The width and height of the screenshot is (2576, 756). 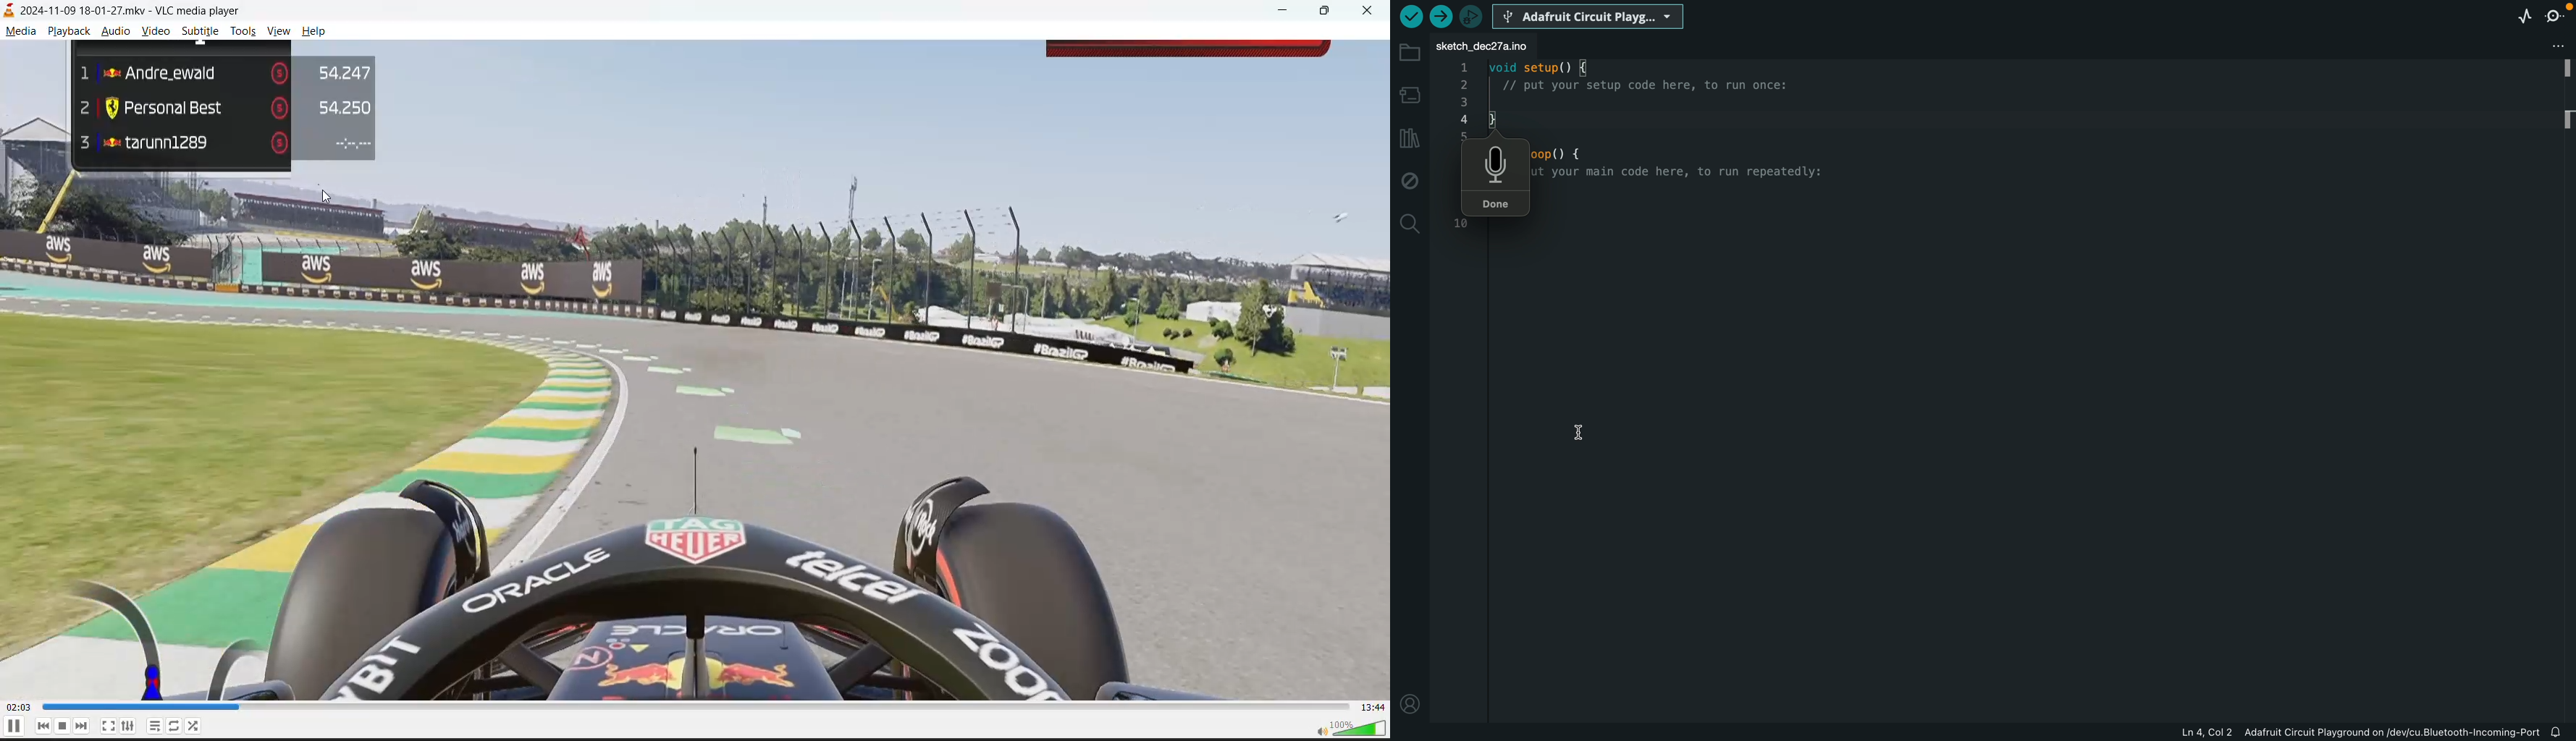 What do you see at coordinates (20, 32) in the screenshot?
I see `media` at bounding box center [20, 32].